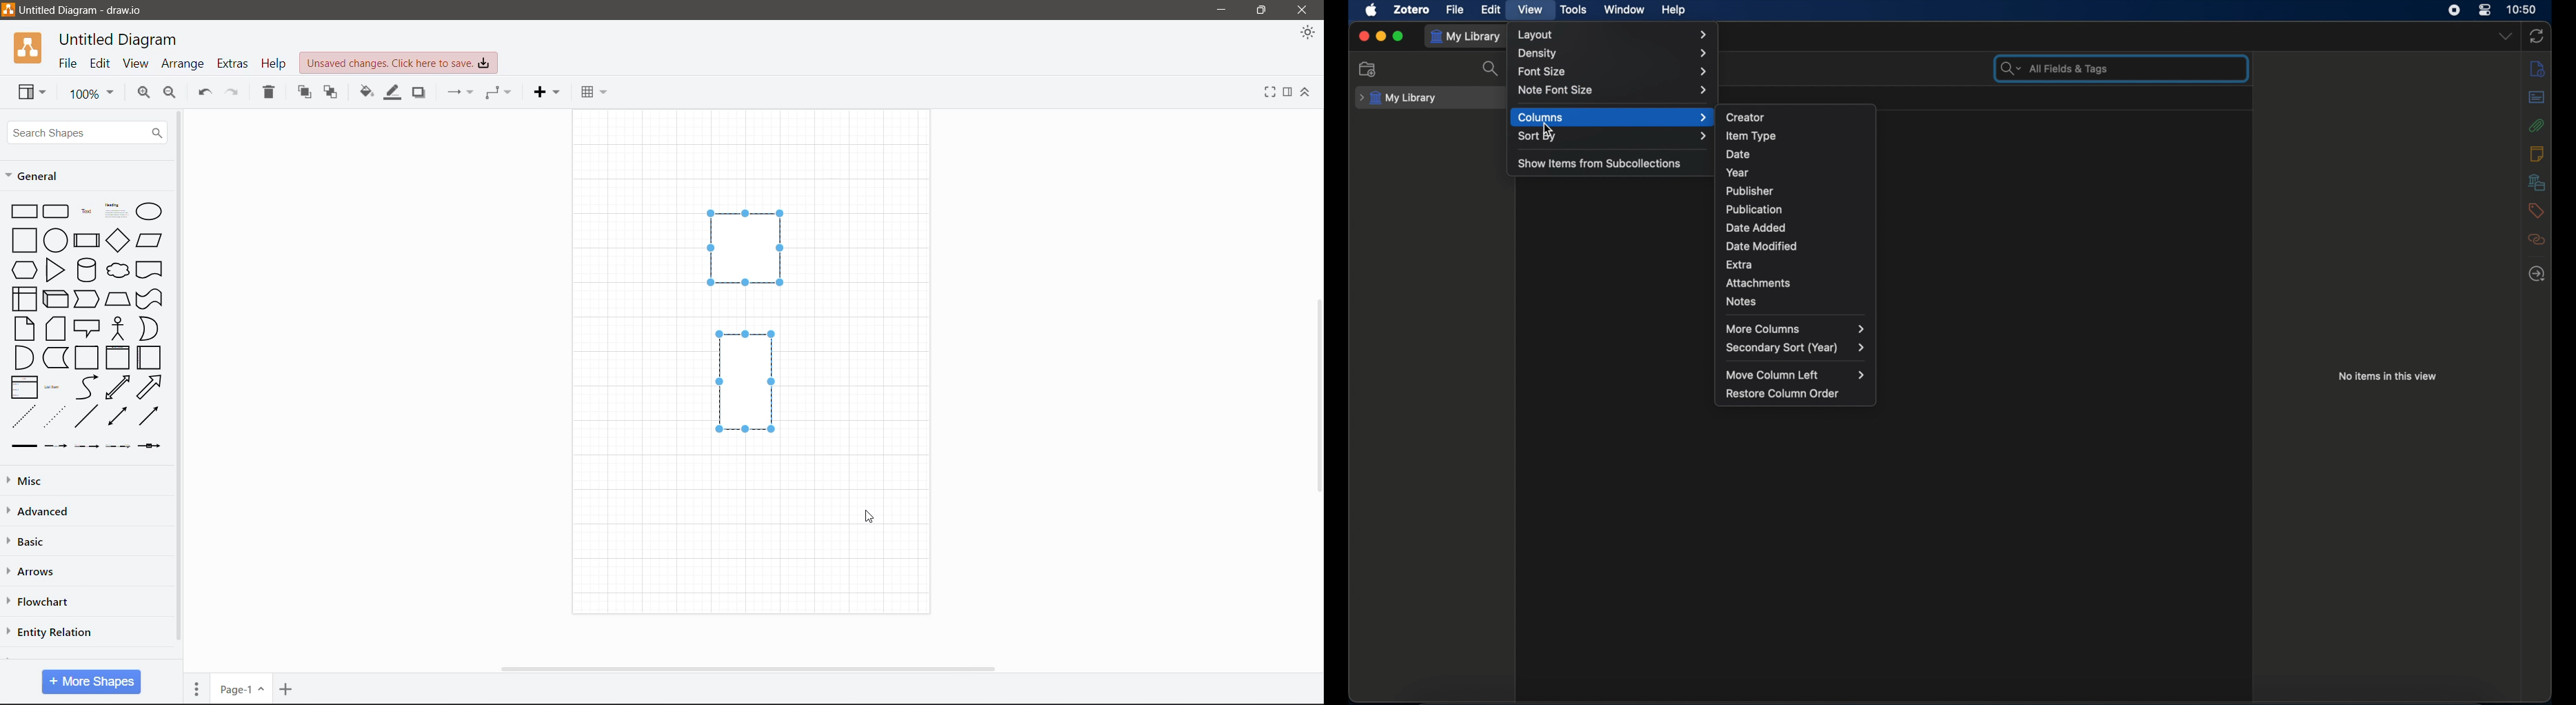 The height and width of the screenshot is (728, 2576). Describe the element at coordinates (1548, 128) in the screenshot. I see `cursor` at that location.